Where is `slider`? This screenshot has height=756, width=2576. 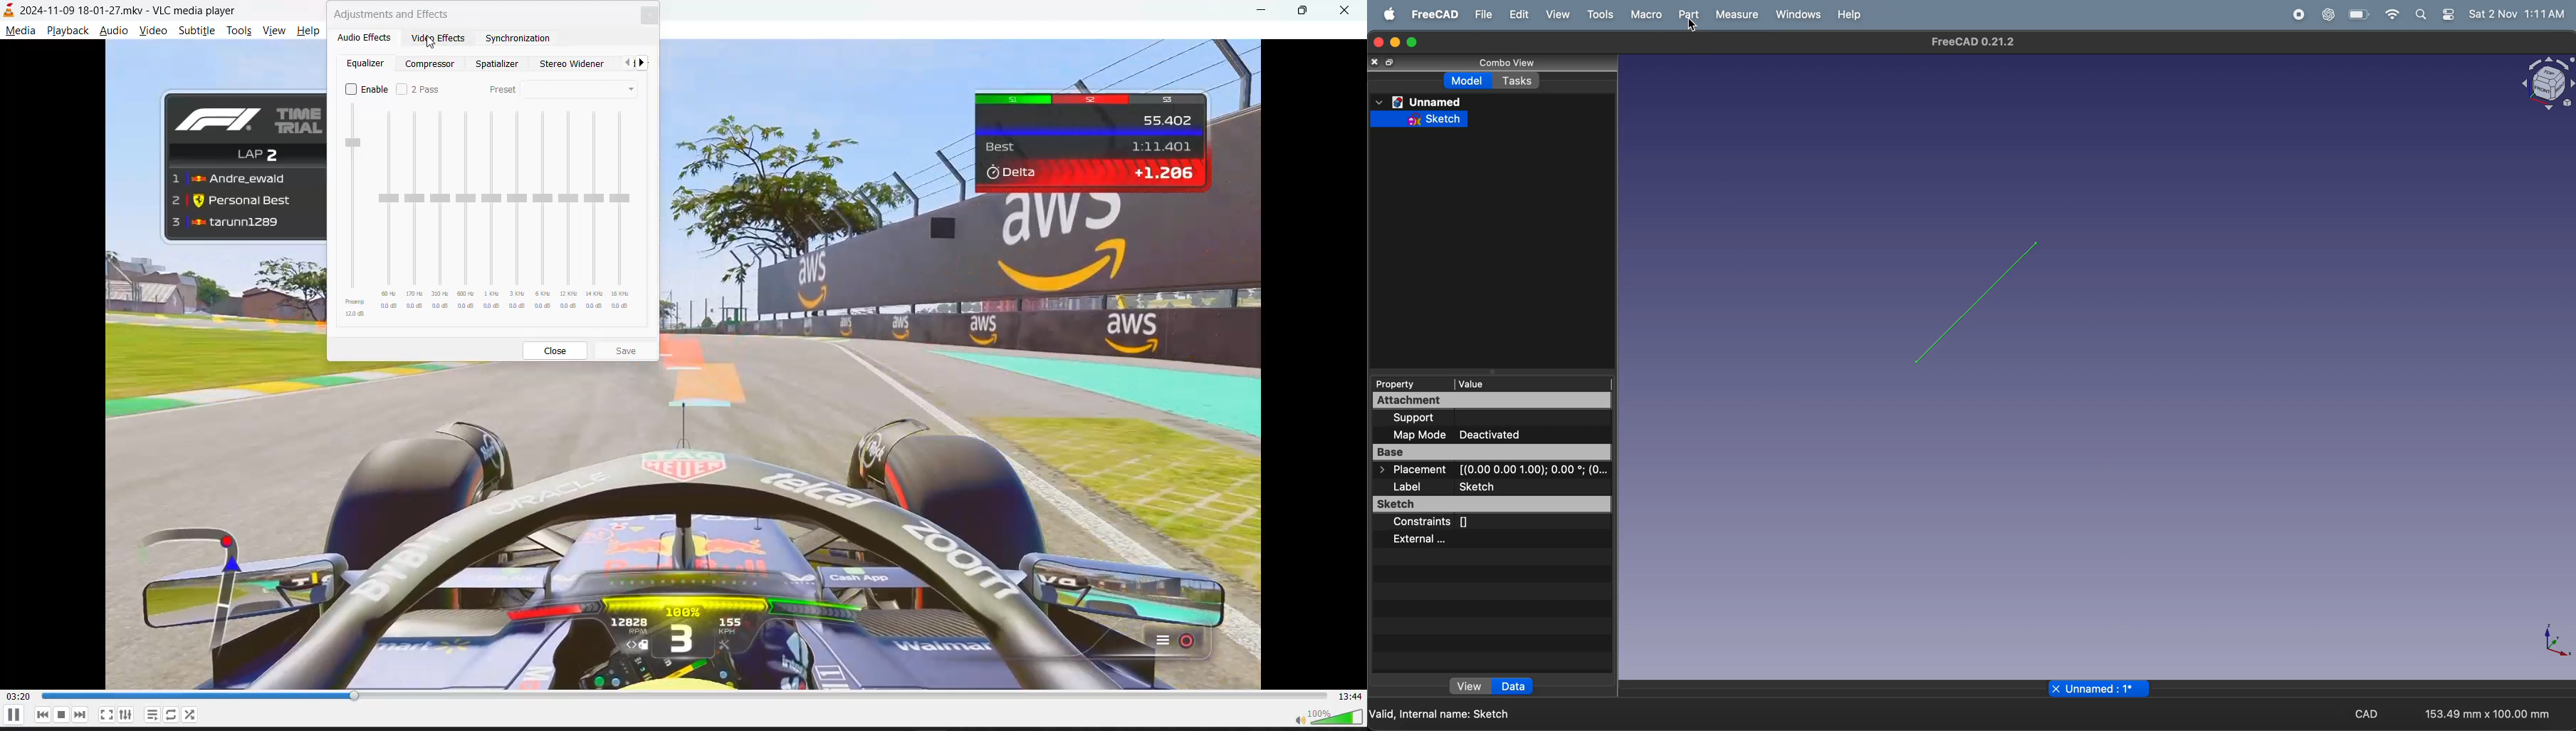
slider is located at coordinates (355, 212).